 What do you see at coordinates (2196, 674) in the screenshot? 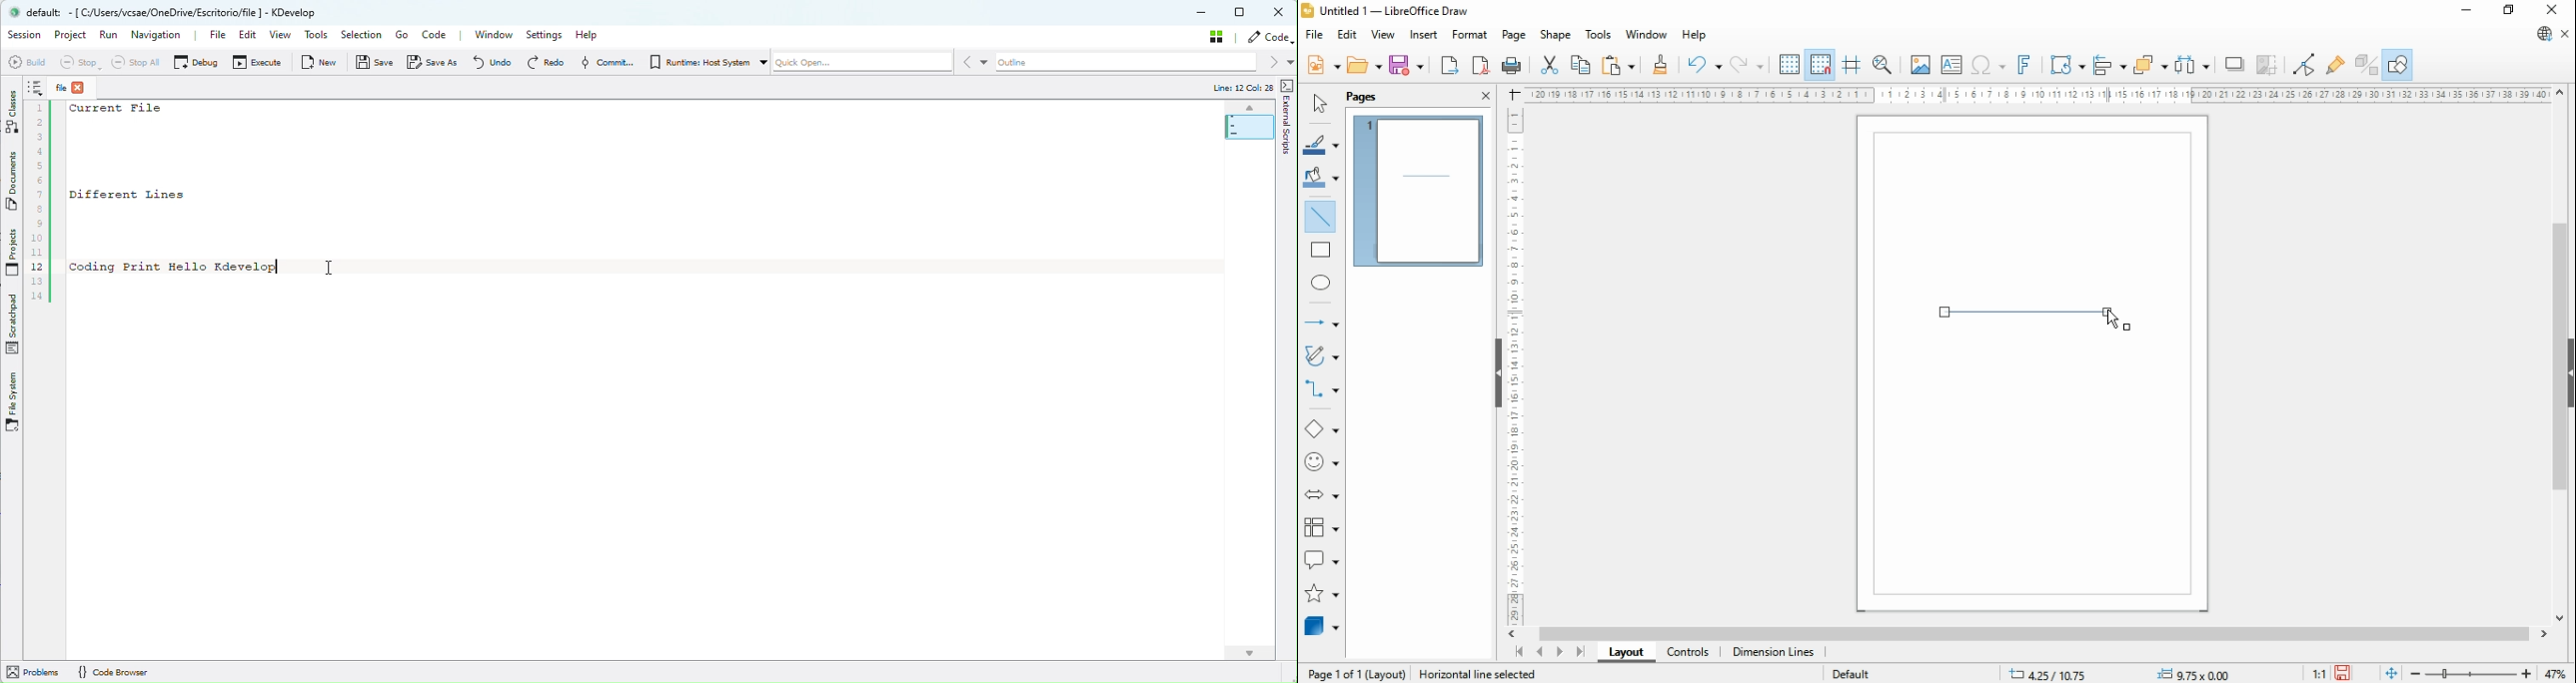
I see `0.00x0.00` at bounding box center [2196, 674].